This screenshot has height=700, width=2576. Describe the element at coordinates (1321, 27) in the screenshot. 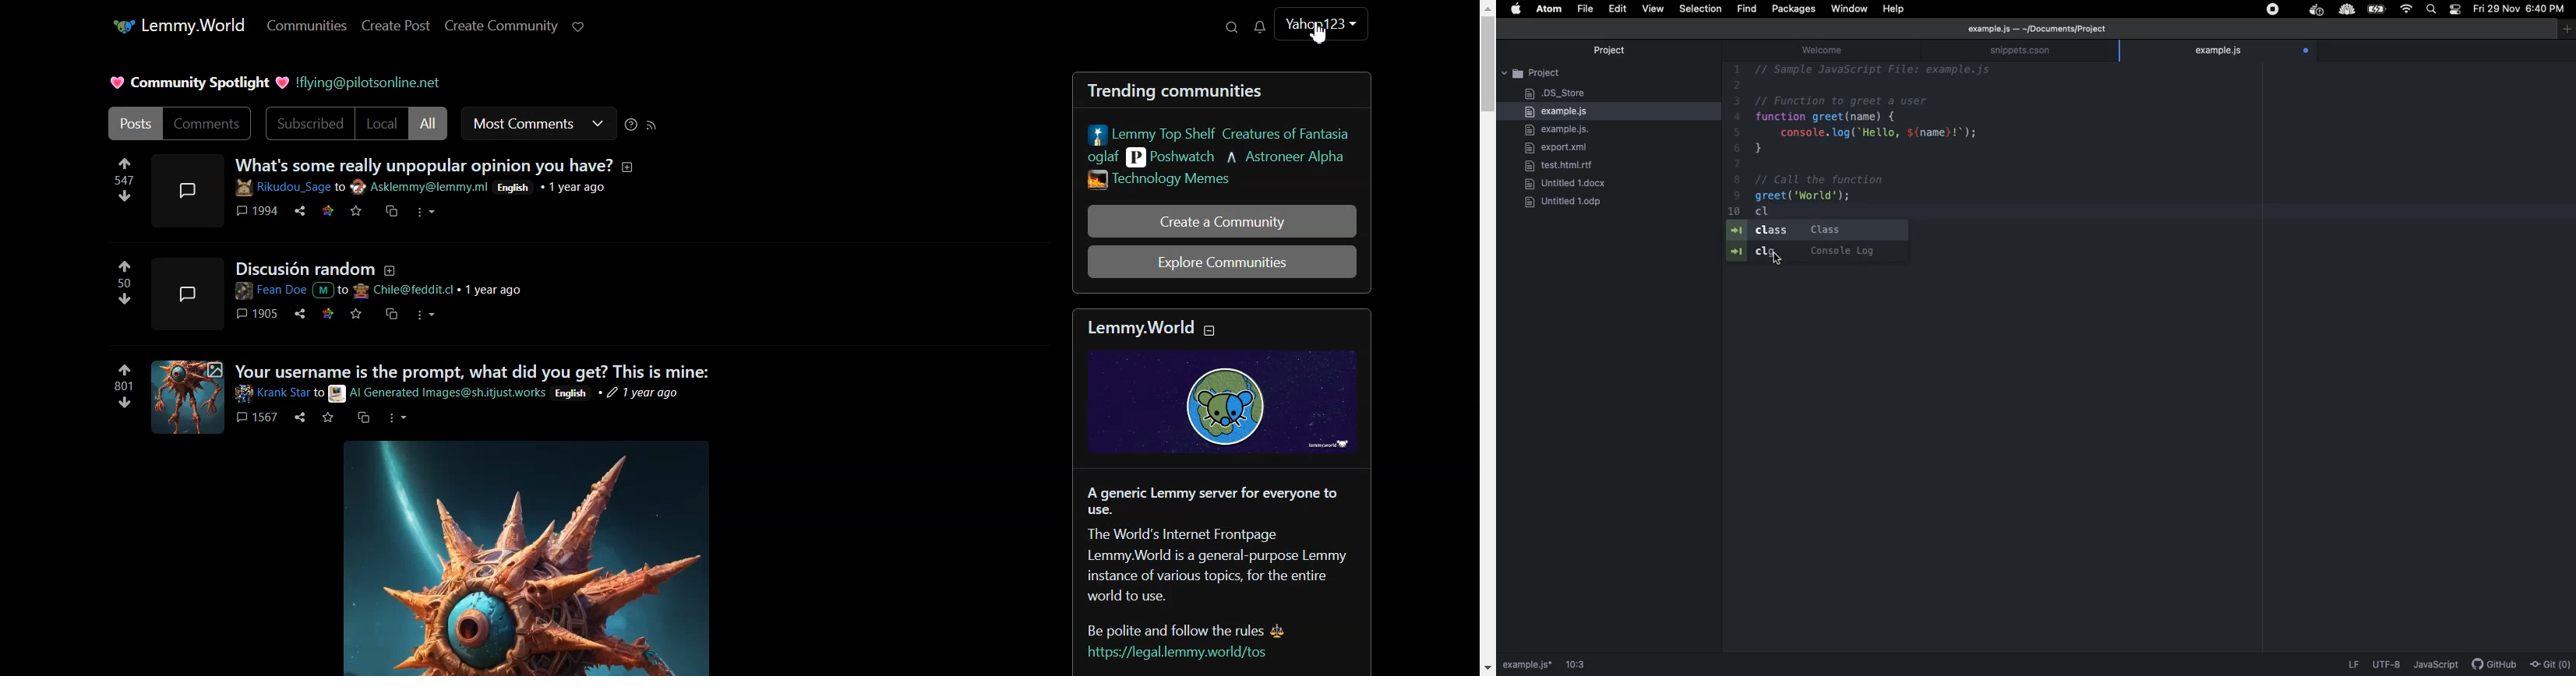

I see `Profile` at that location.